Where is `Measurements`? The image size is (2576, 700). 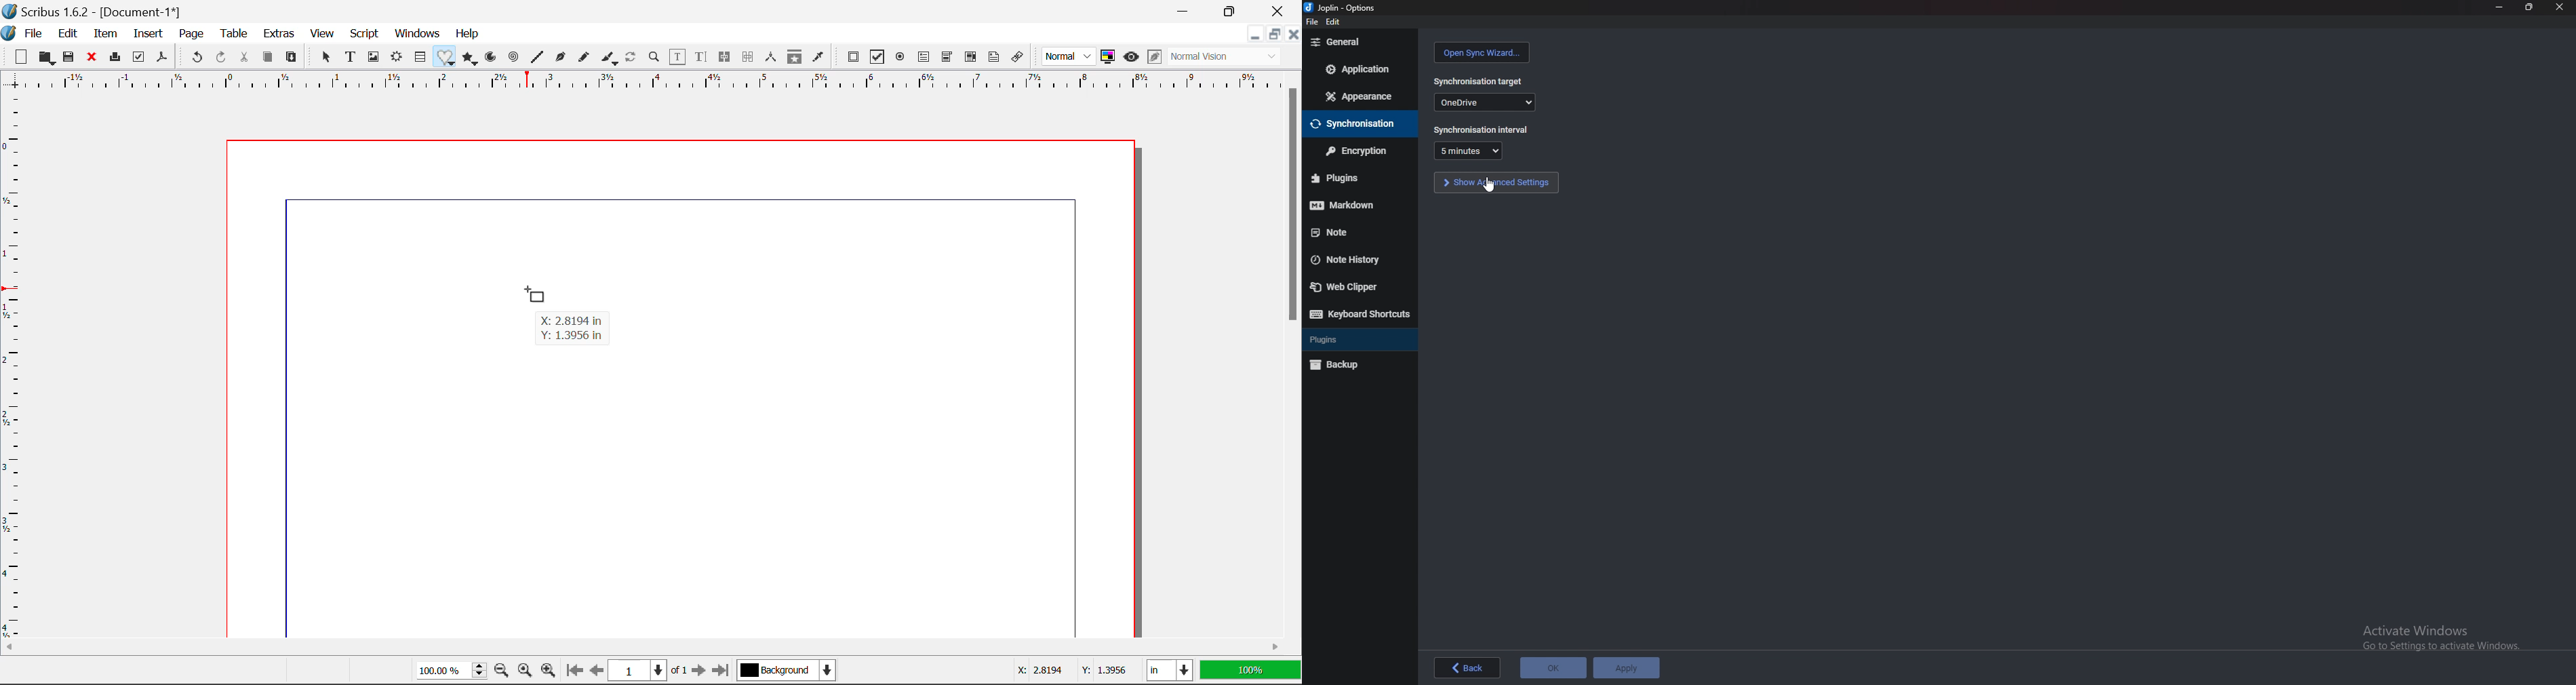
Measurements is located at coordinates (772, 58).